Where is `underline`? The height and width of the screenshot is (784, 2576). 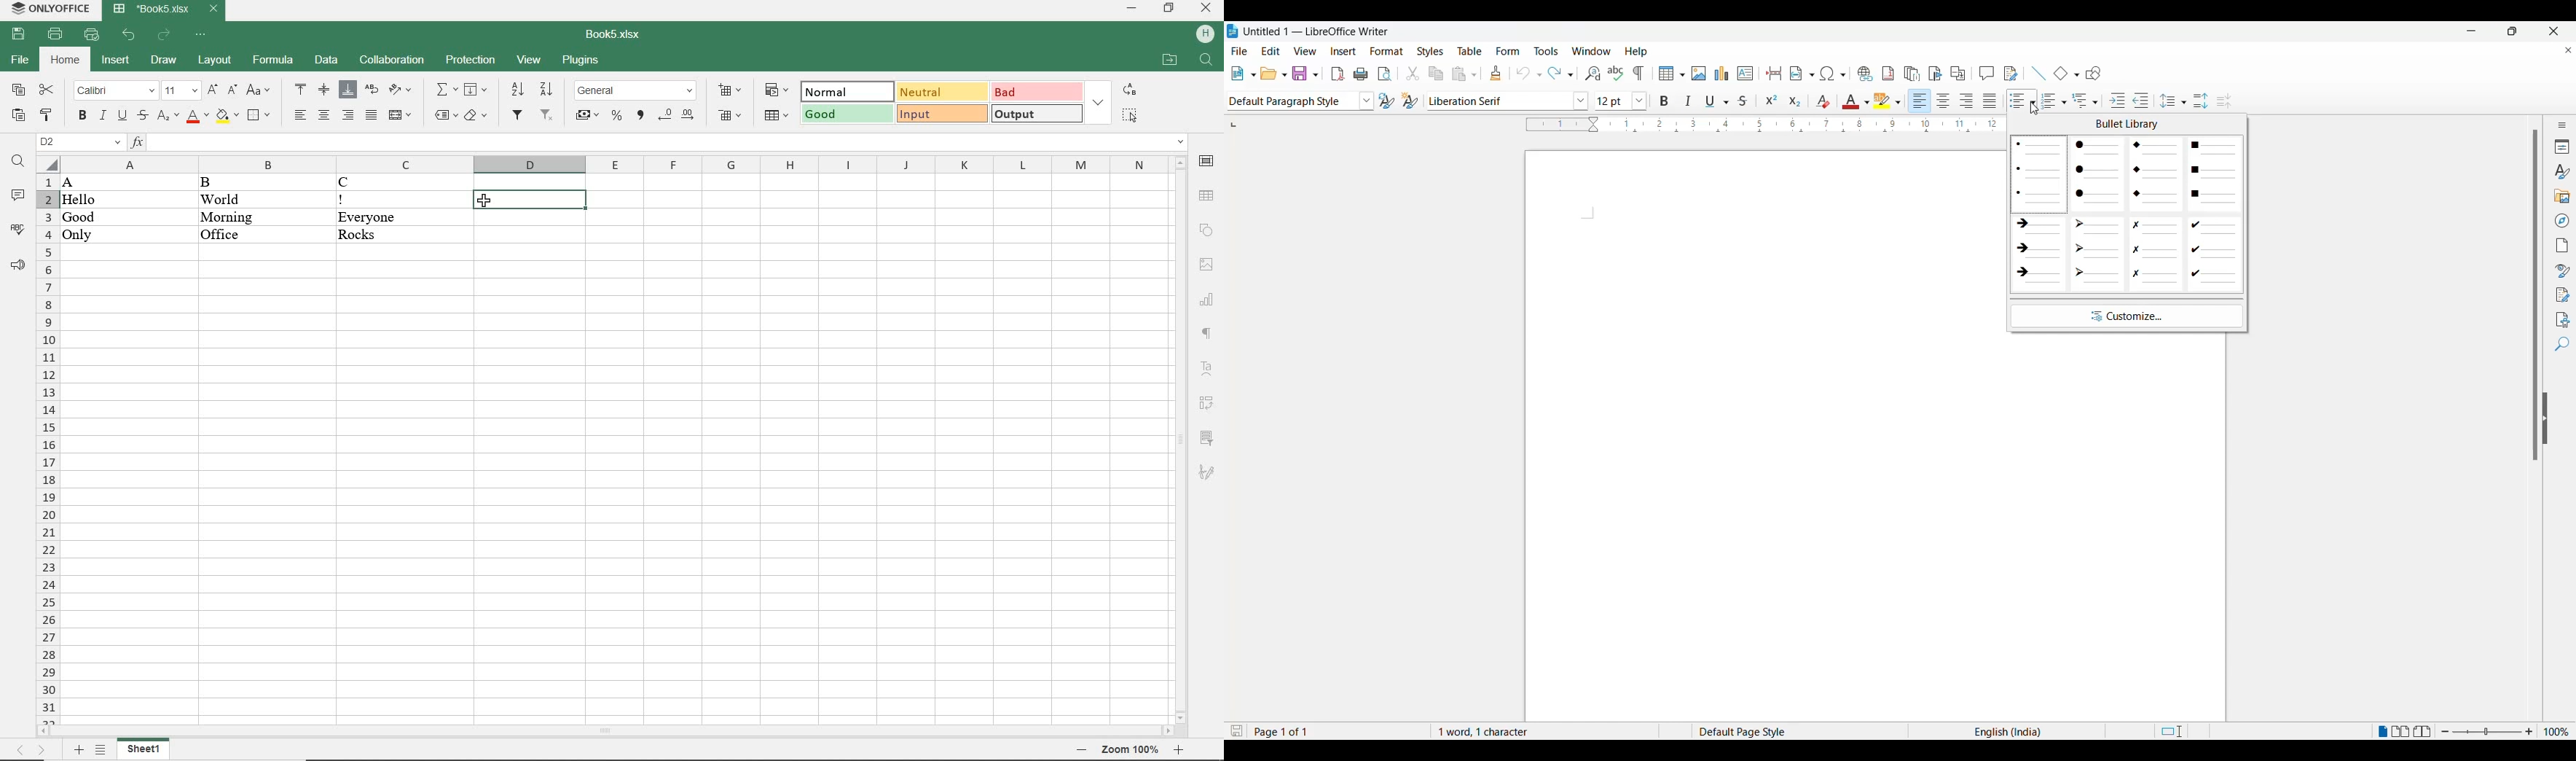
underline is located at coordinates (1719, 99).